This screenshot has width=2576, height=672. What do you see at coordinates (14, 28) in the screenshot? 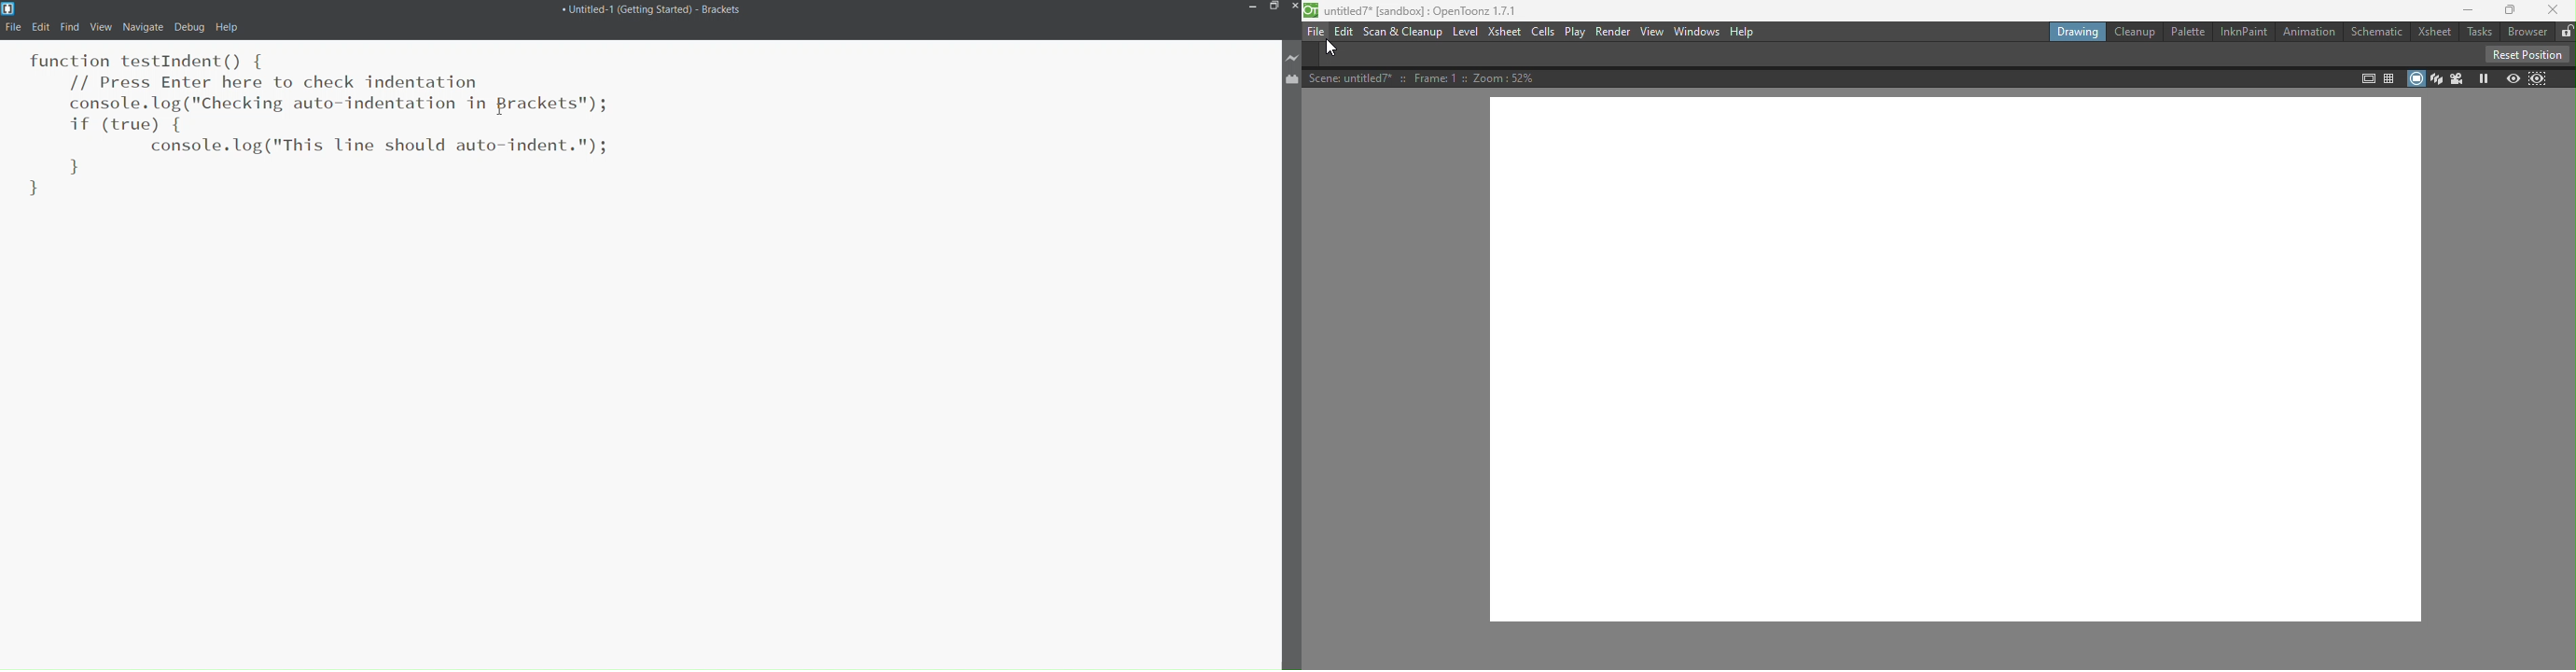
I see `File` at bounding box center [14, 28].